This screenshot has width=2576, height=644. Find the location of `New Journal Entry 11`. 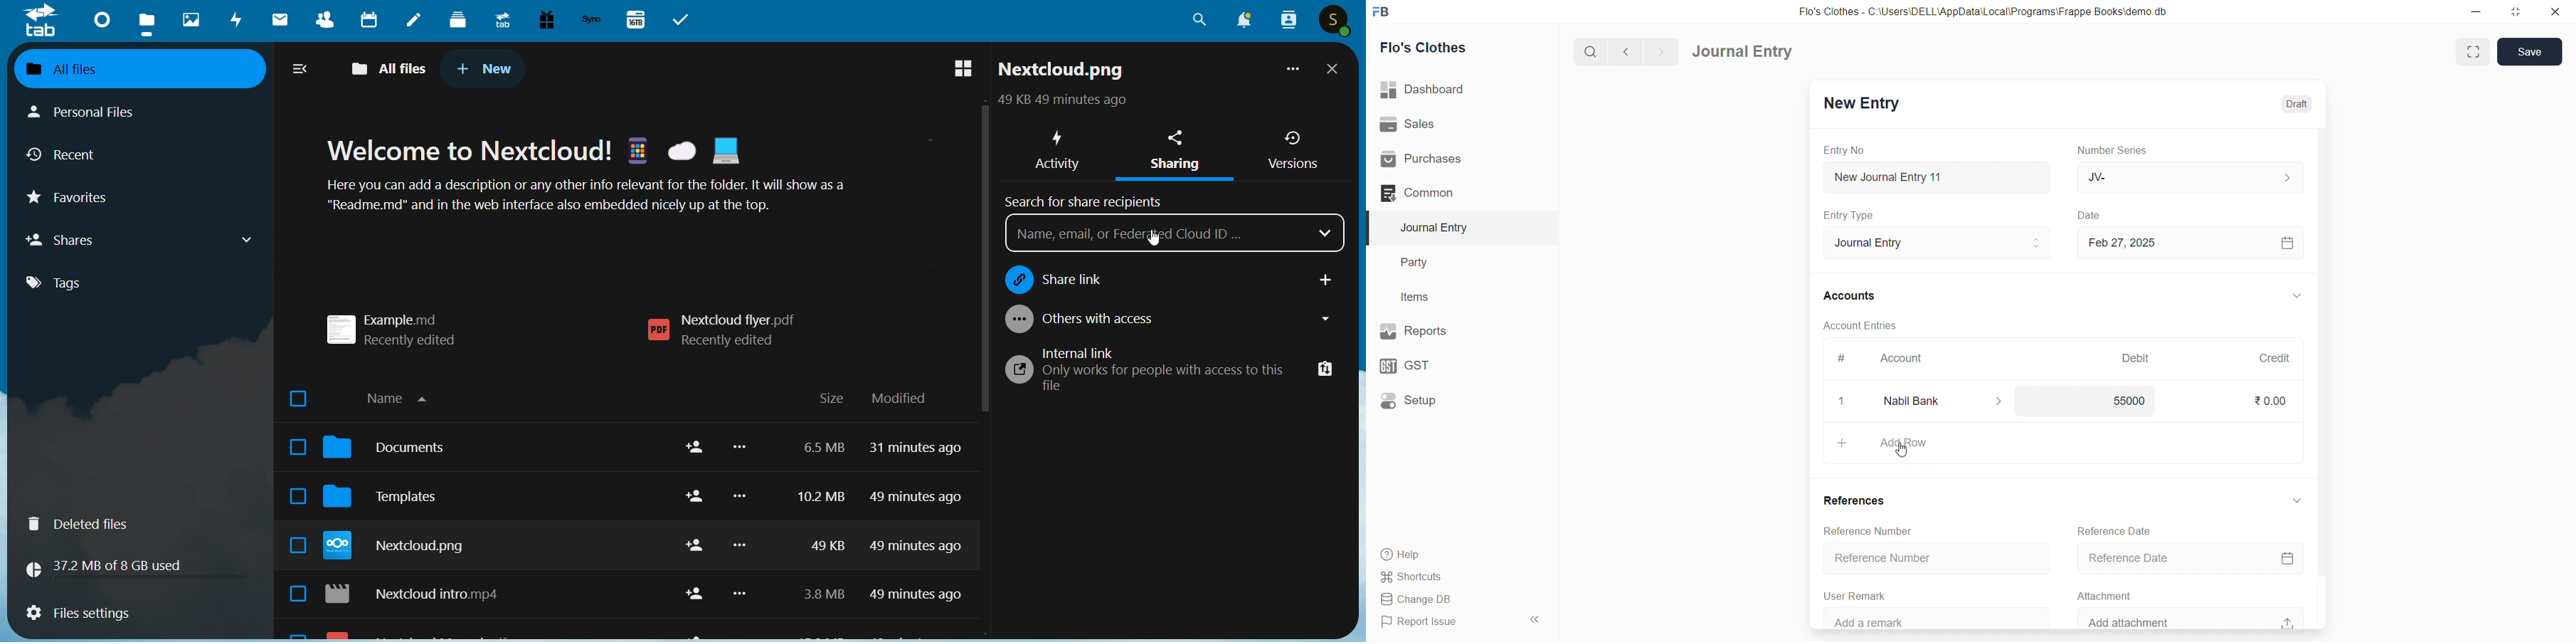

New Journal Entry 11 is located at coordinates (1937, 177).